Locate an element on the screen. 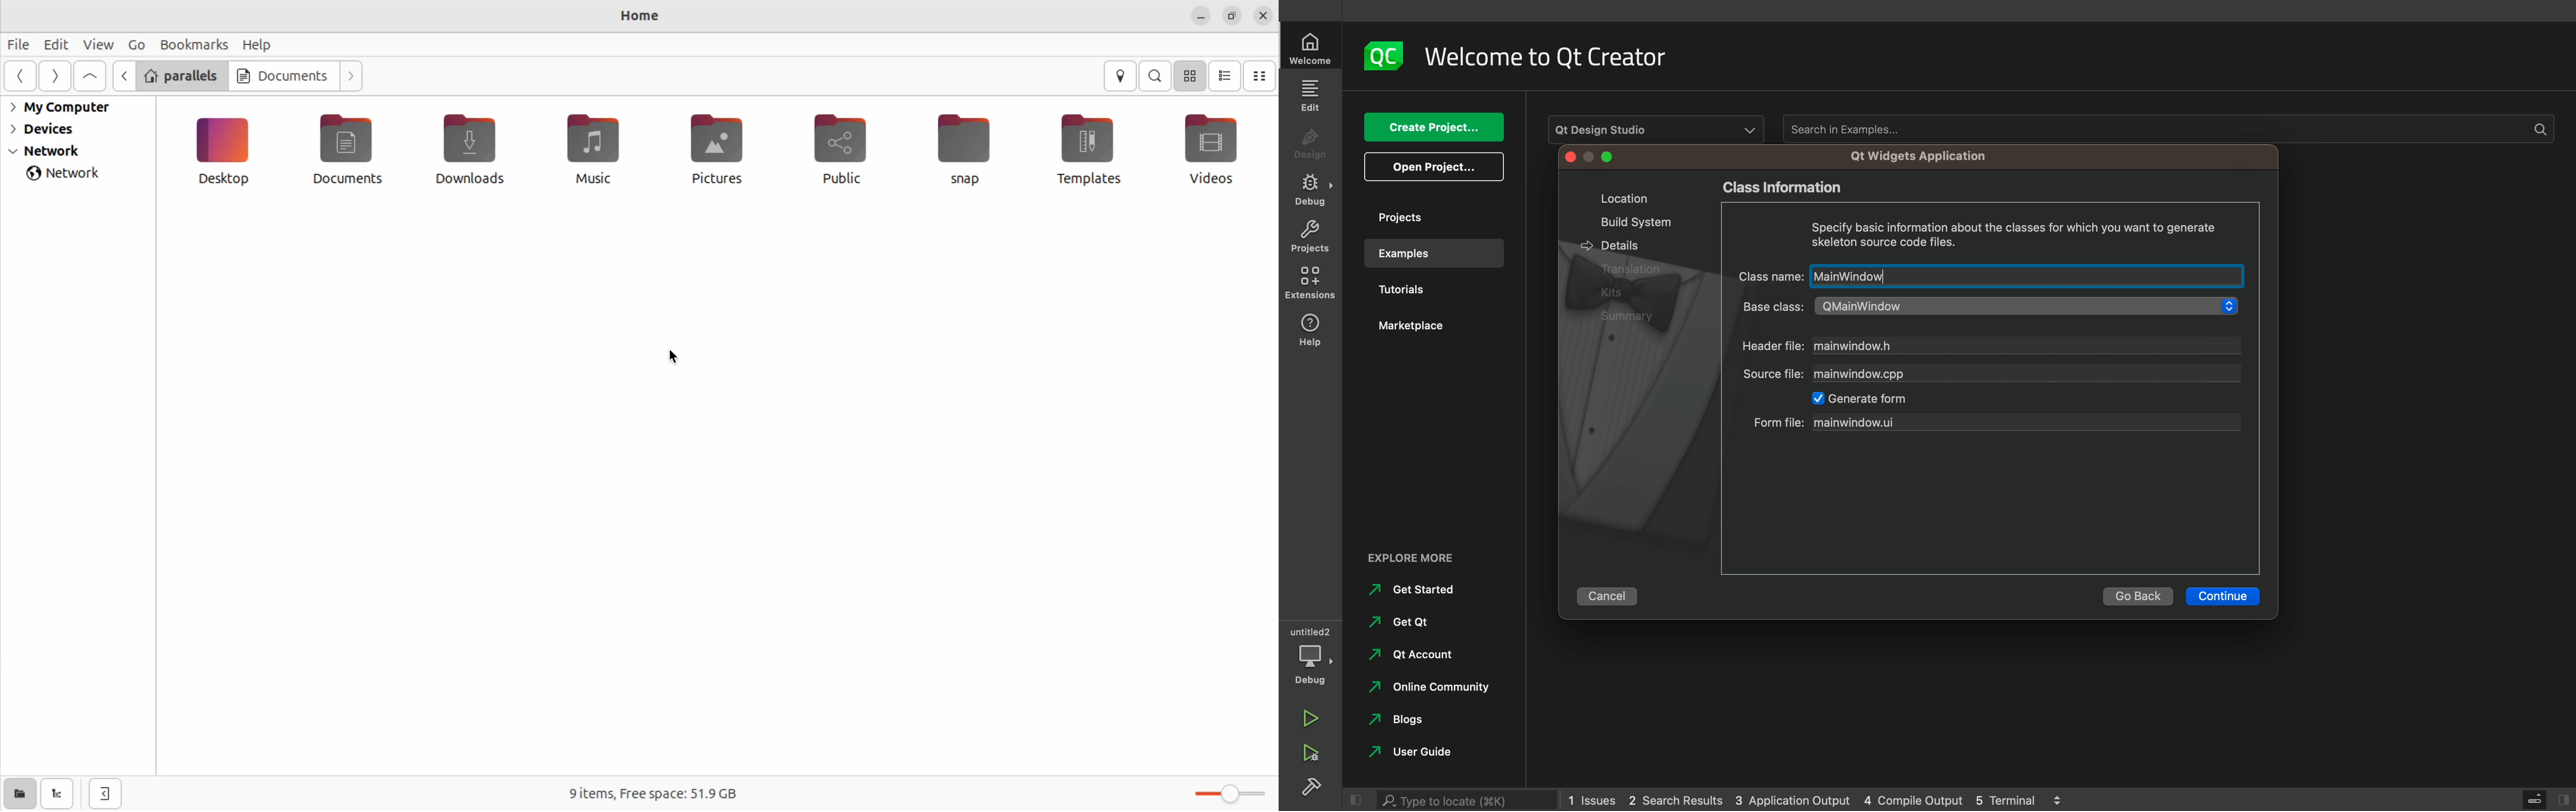  bullet view is located at coordinates (1225, 75).